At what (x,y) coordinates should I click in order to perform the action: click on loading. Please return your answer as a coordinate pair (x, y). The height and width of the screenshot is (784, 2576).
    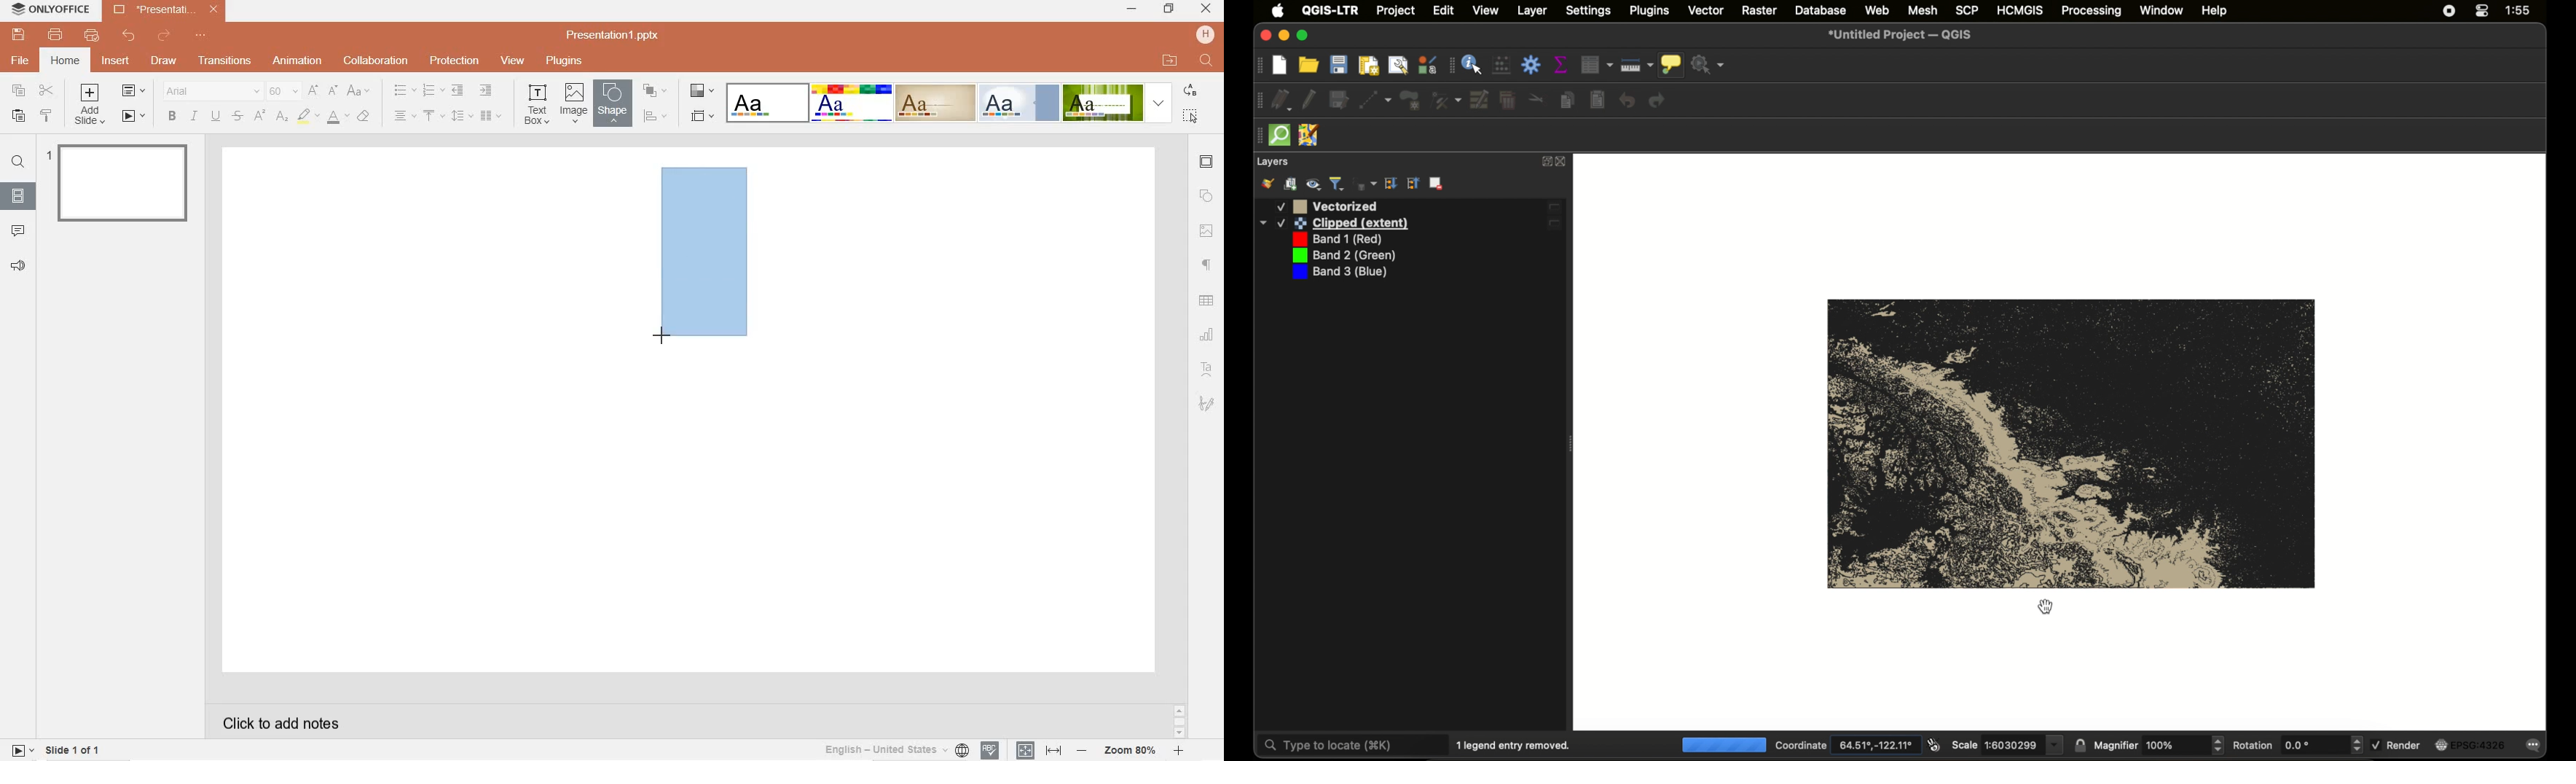
    Looking at the image, I should click on (1725, 745).